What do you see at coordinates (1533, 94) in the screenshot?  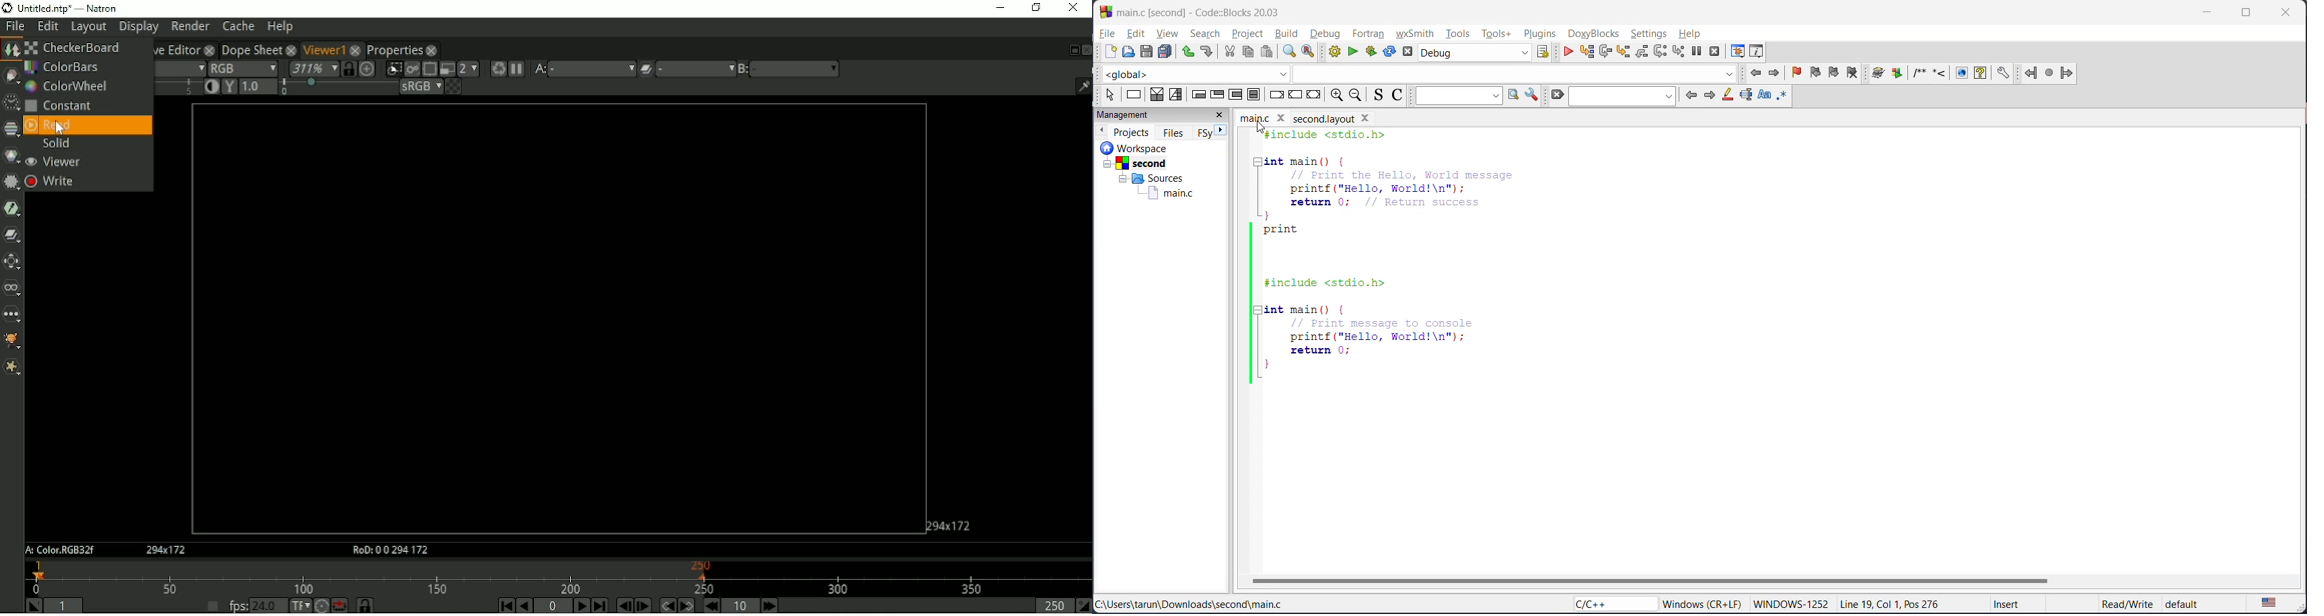 I see `show options window` at bounding box center [1533, 94].